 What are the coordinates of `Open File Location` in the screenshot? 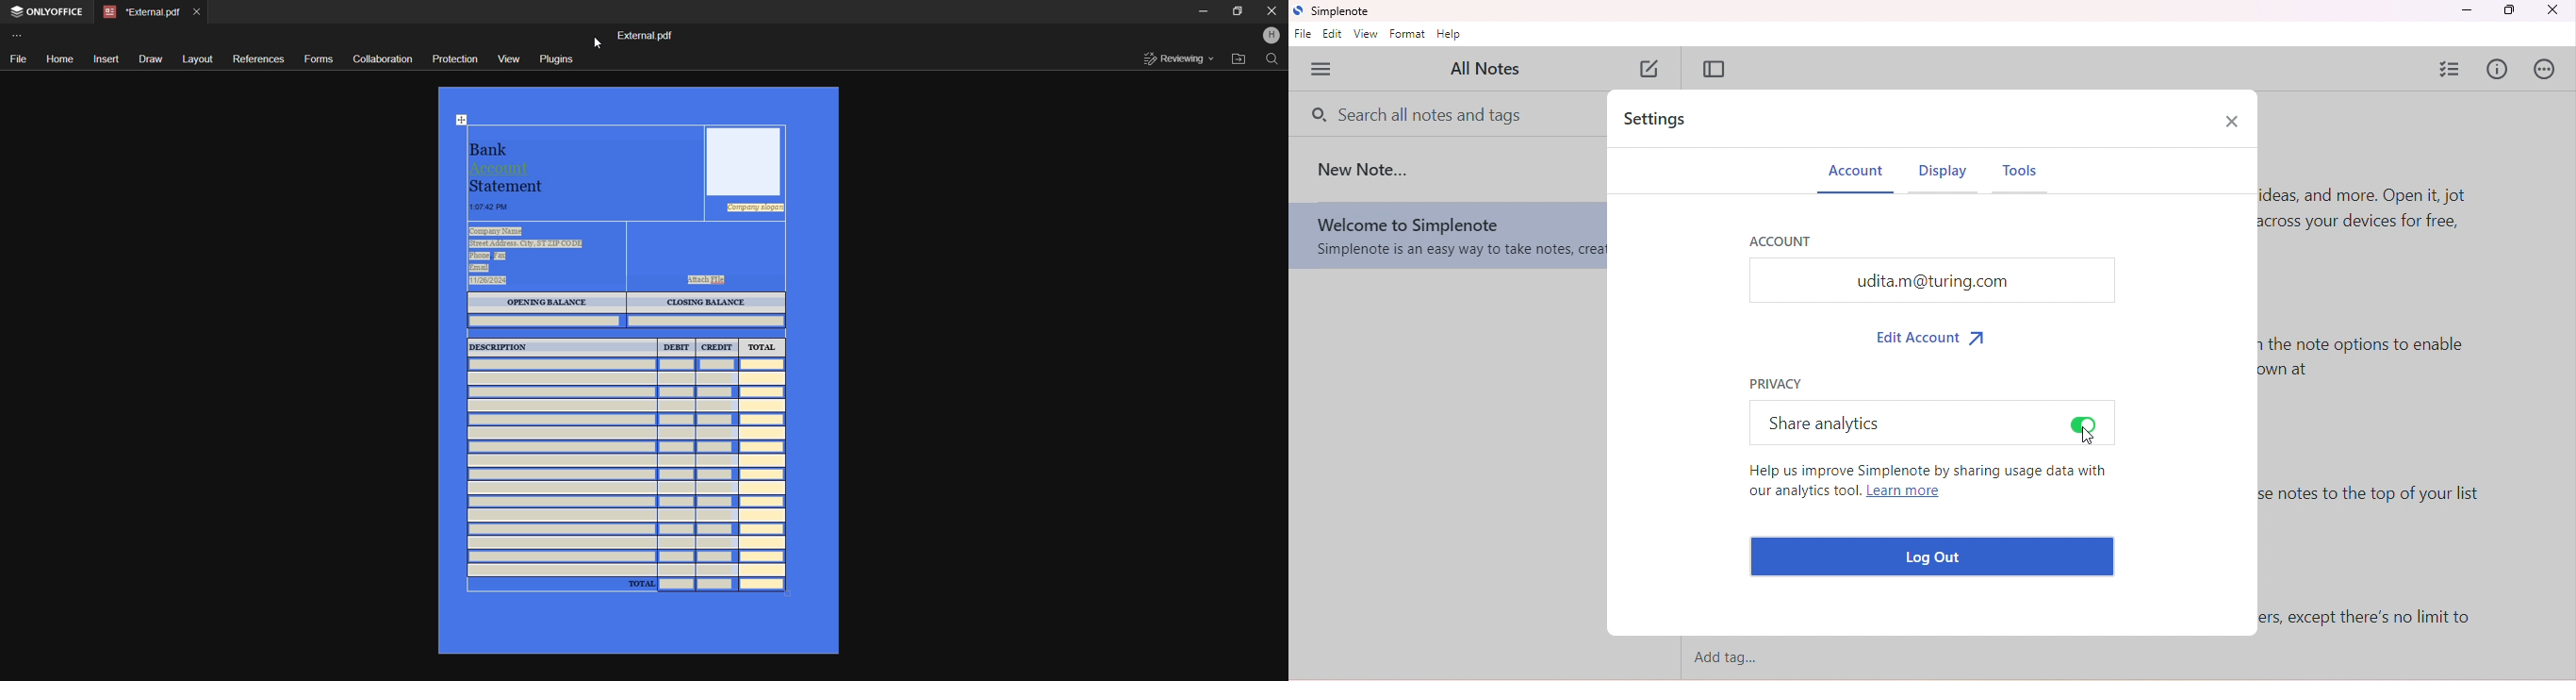 It's located at (1238, 60).